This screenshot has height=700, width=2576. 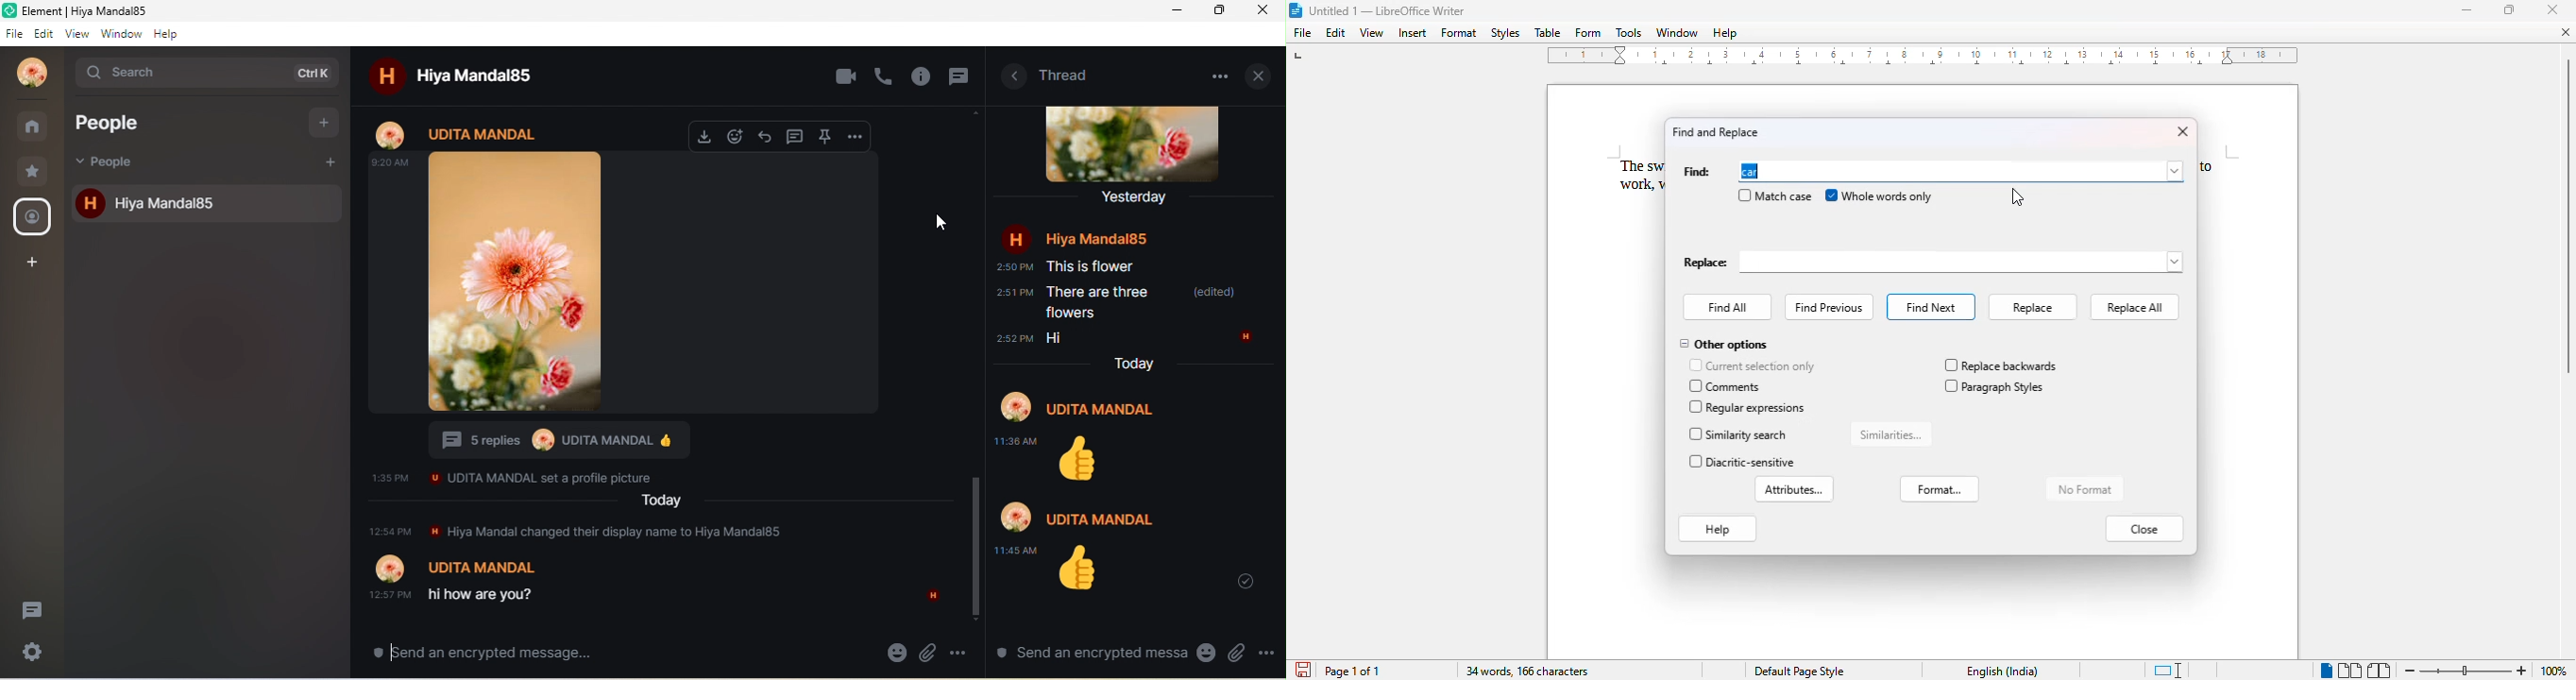 What do you see at coordinates (1106, 410) in the screenshot?
I see `Udita Mandal` at bounding box center [1106, 410].